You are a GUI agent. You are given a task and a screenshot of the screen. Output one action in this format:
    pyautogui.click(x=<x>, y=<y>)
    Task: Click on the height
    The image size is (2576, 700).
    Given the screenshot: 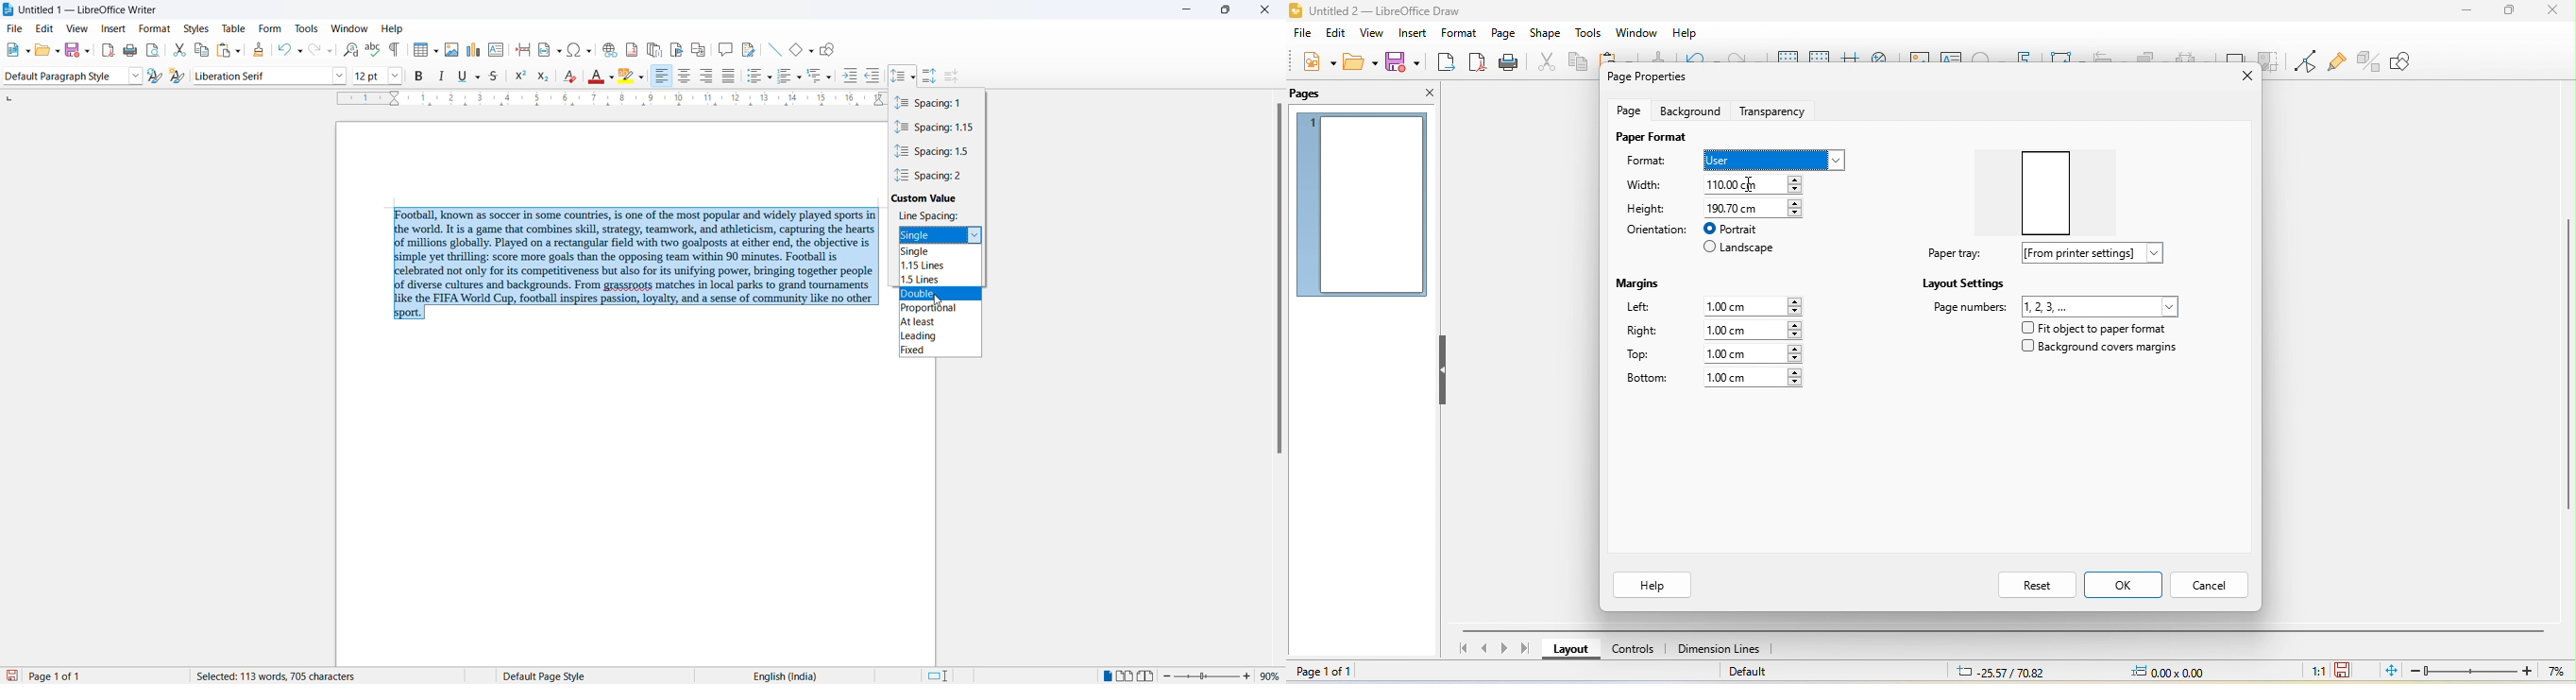 What is the action you would take?
    pyautogui.click(x=1648, y=208)
    